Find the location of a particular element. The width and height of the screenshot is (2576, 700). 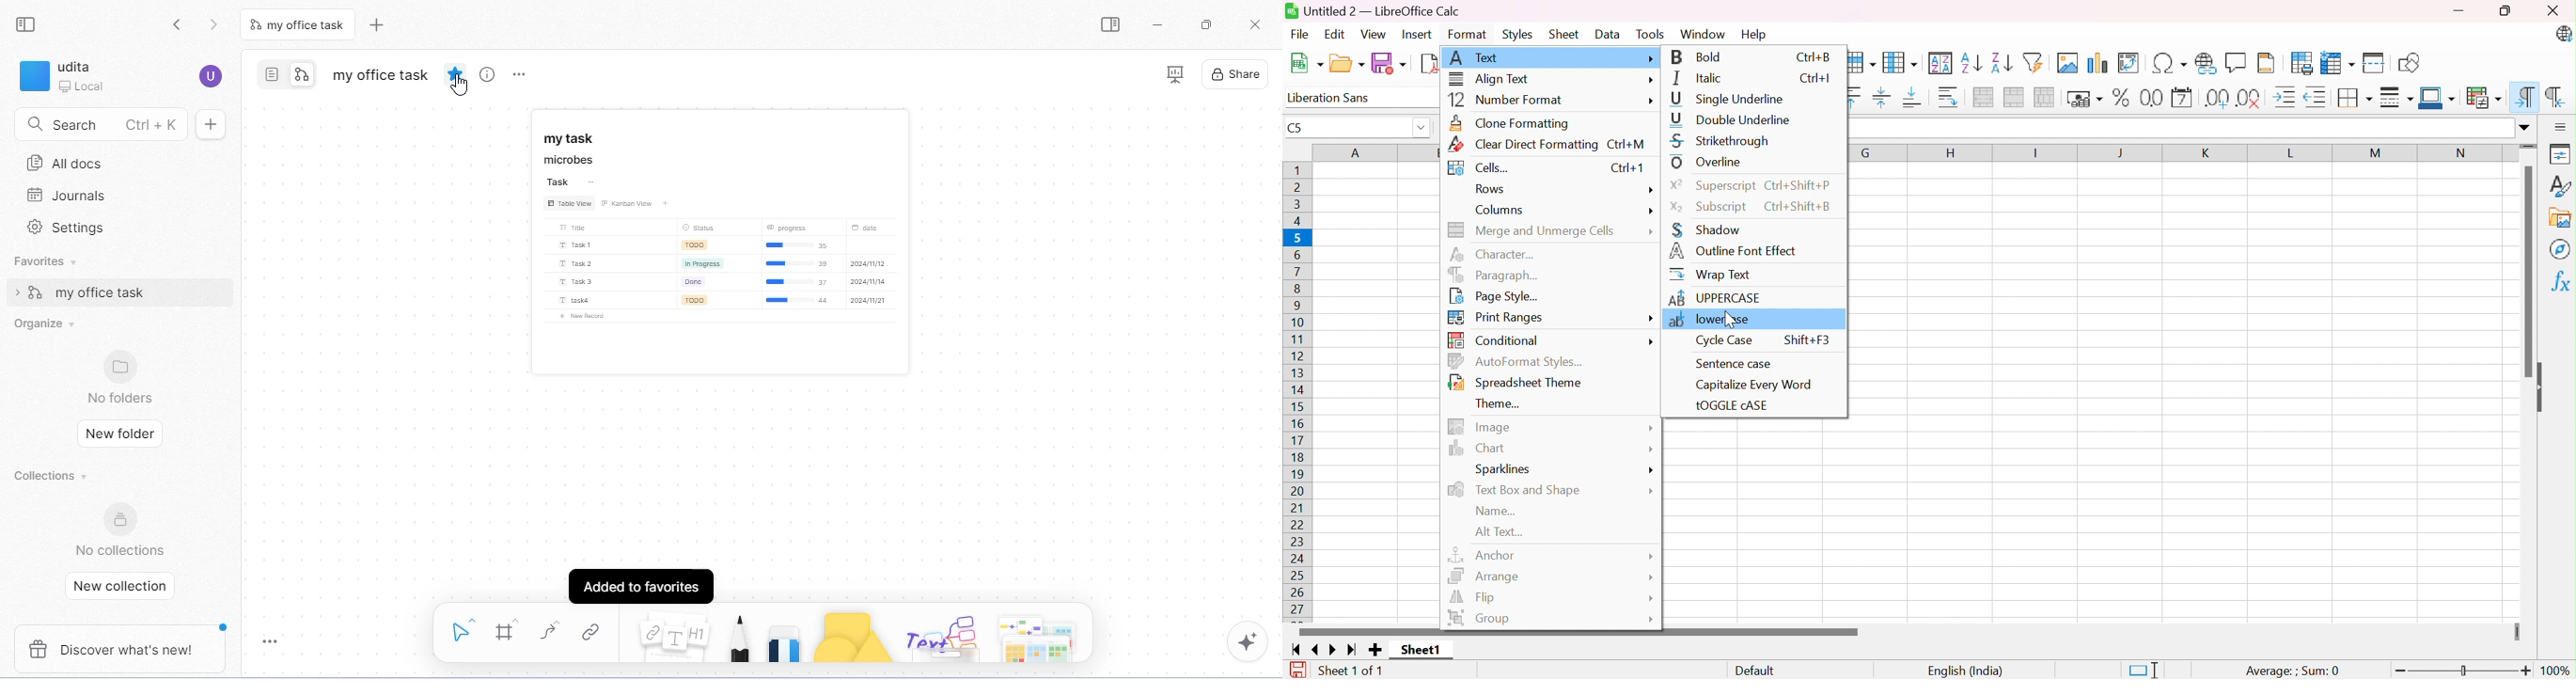

Cursor is located at coordinates (1730, 320).